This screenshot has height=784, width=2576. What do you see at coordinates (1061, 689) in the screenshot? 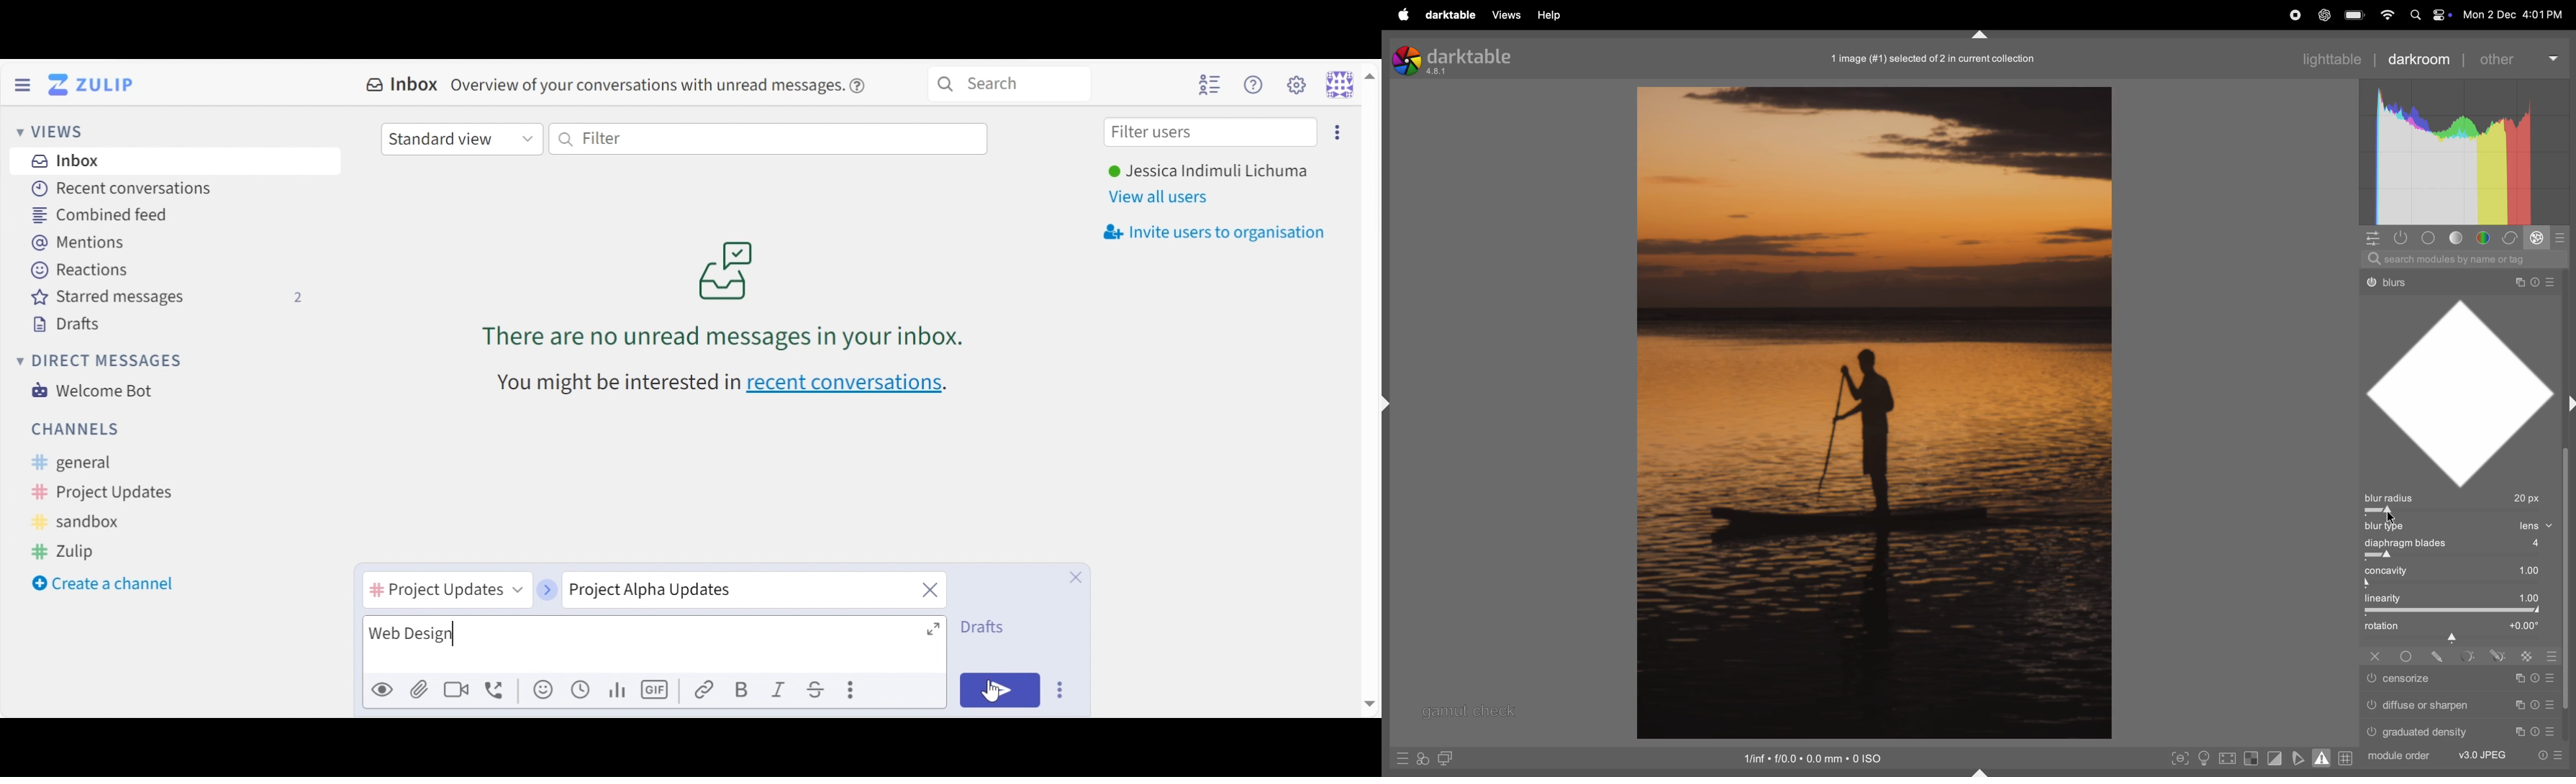
I see `Send Options` at bounding box center [1061, 689].